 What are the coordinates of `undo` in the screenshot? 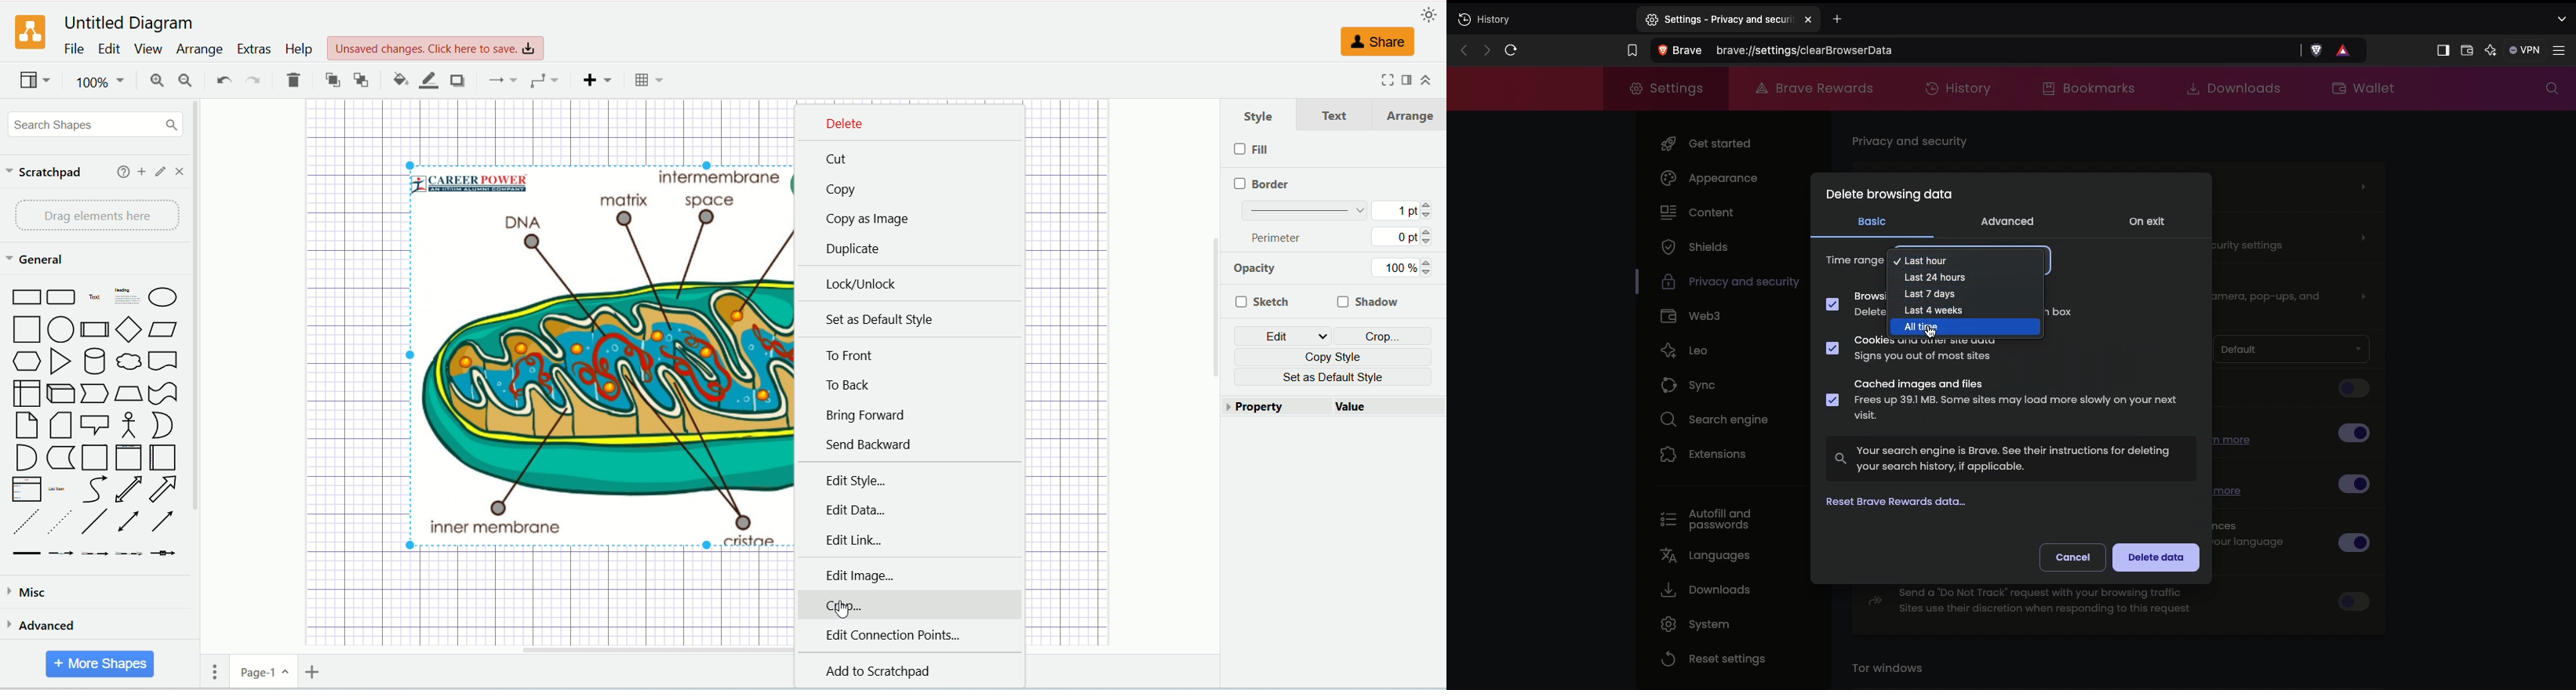 It's located at (220, 79).